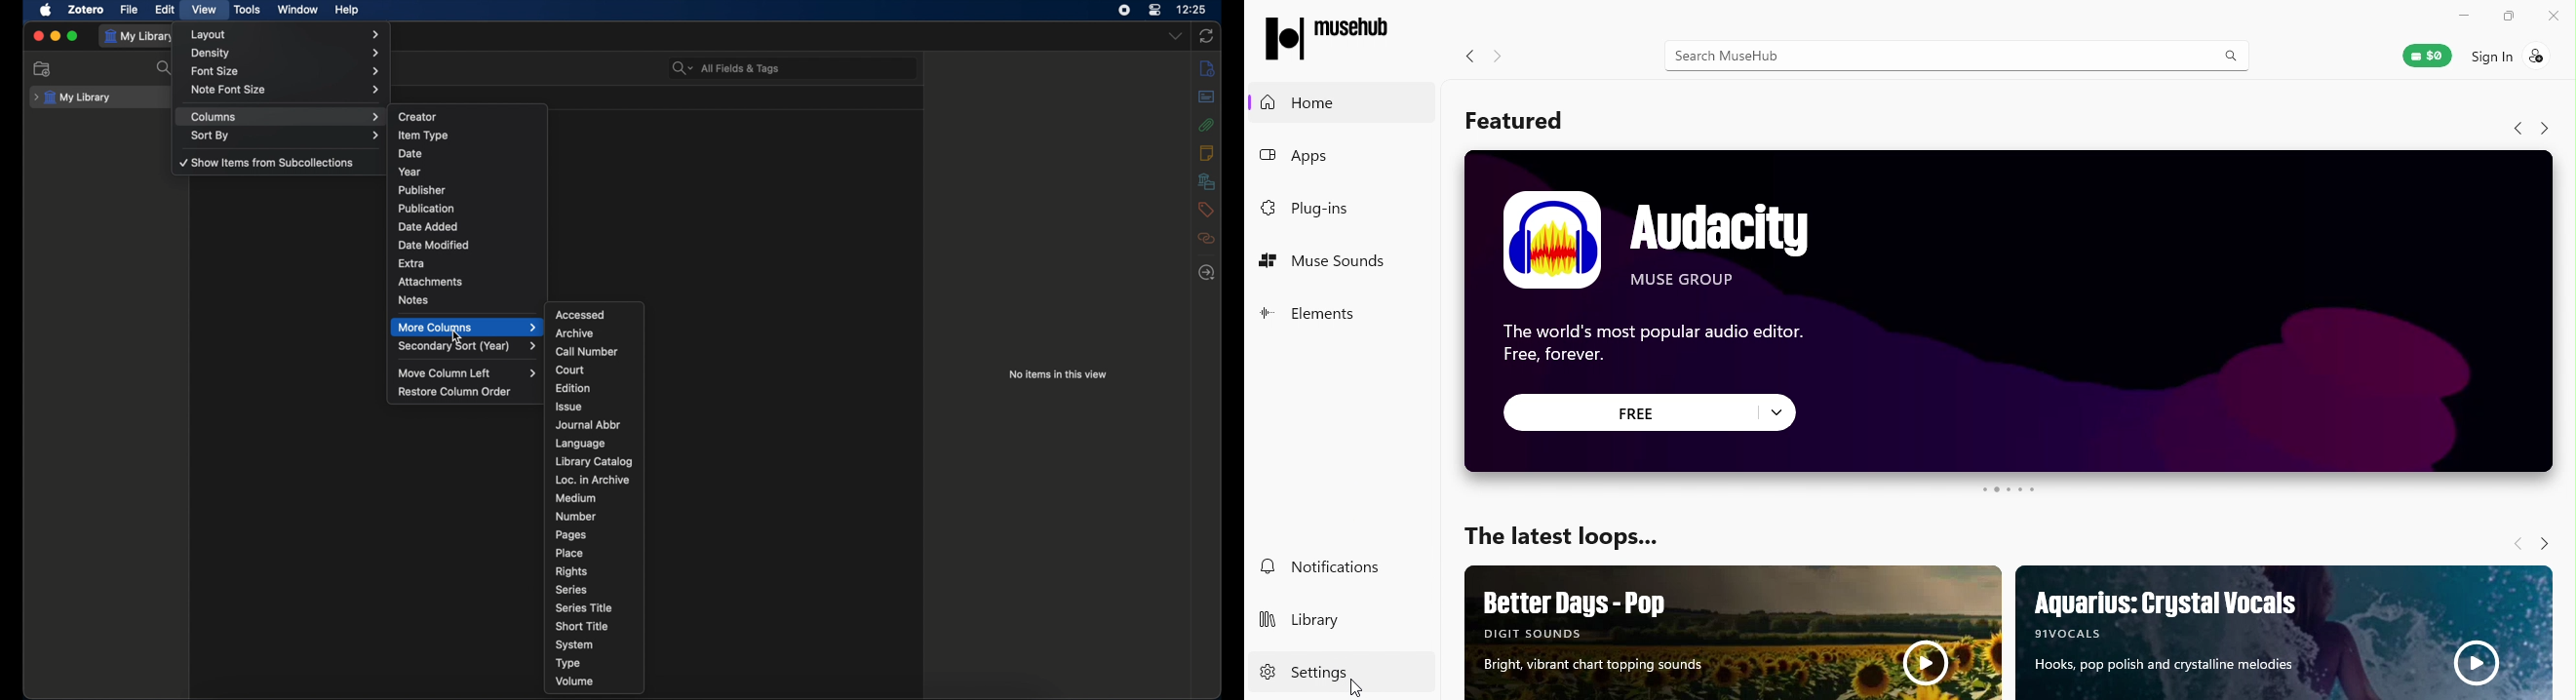 The image size is (2576, 700). What do you see at coordinates (287, 53) in the screenshot?
I see `density` at bounding box center [287, 53].